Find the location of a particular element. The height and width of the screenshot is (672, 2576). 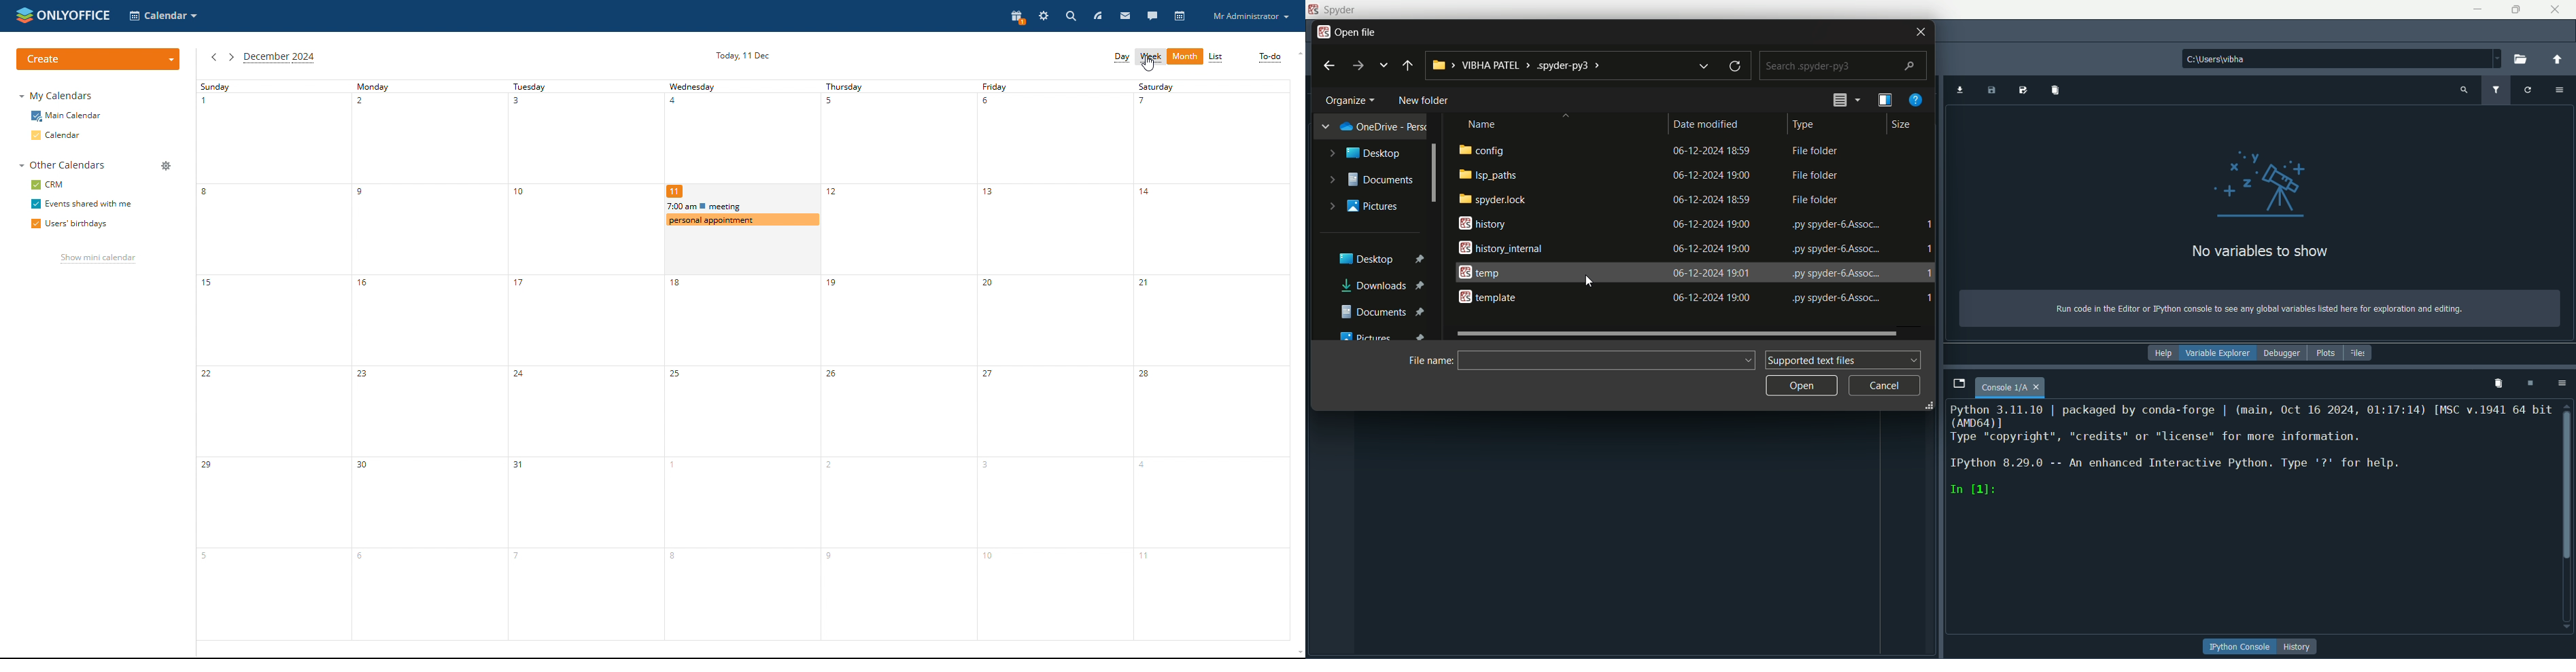

date is located at coordinates (1711, 224).